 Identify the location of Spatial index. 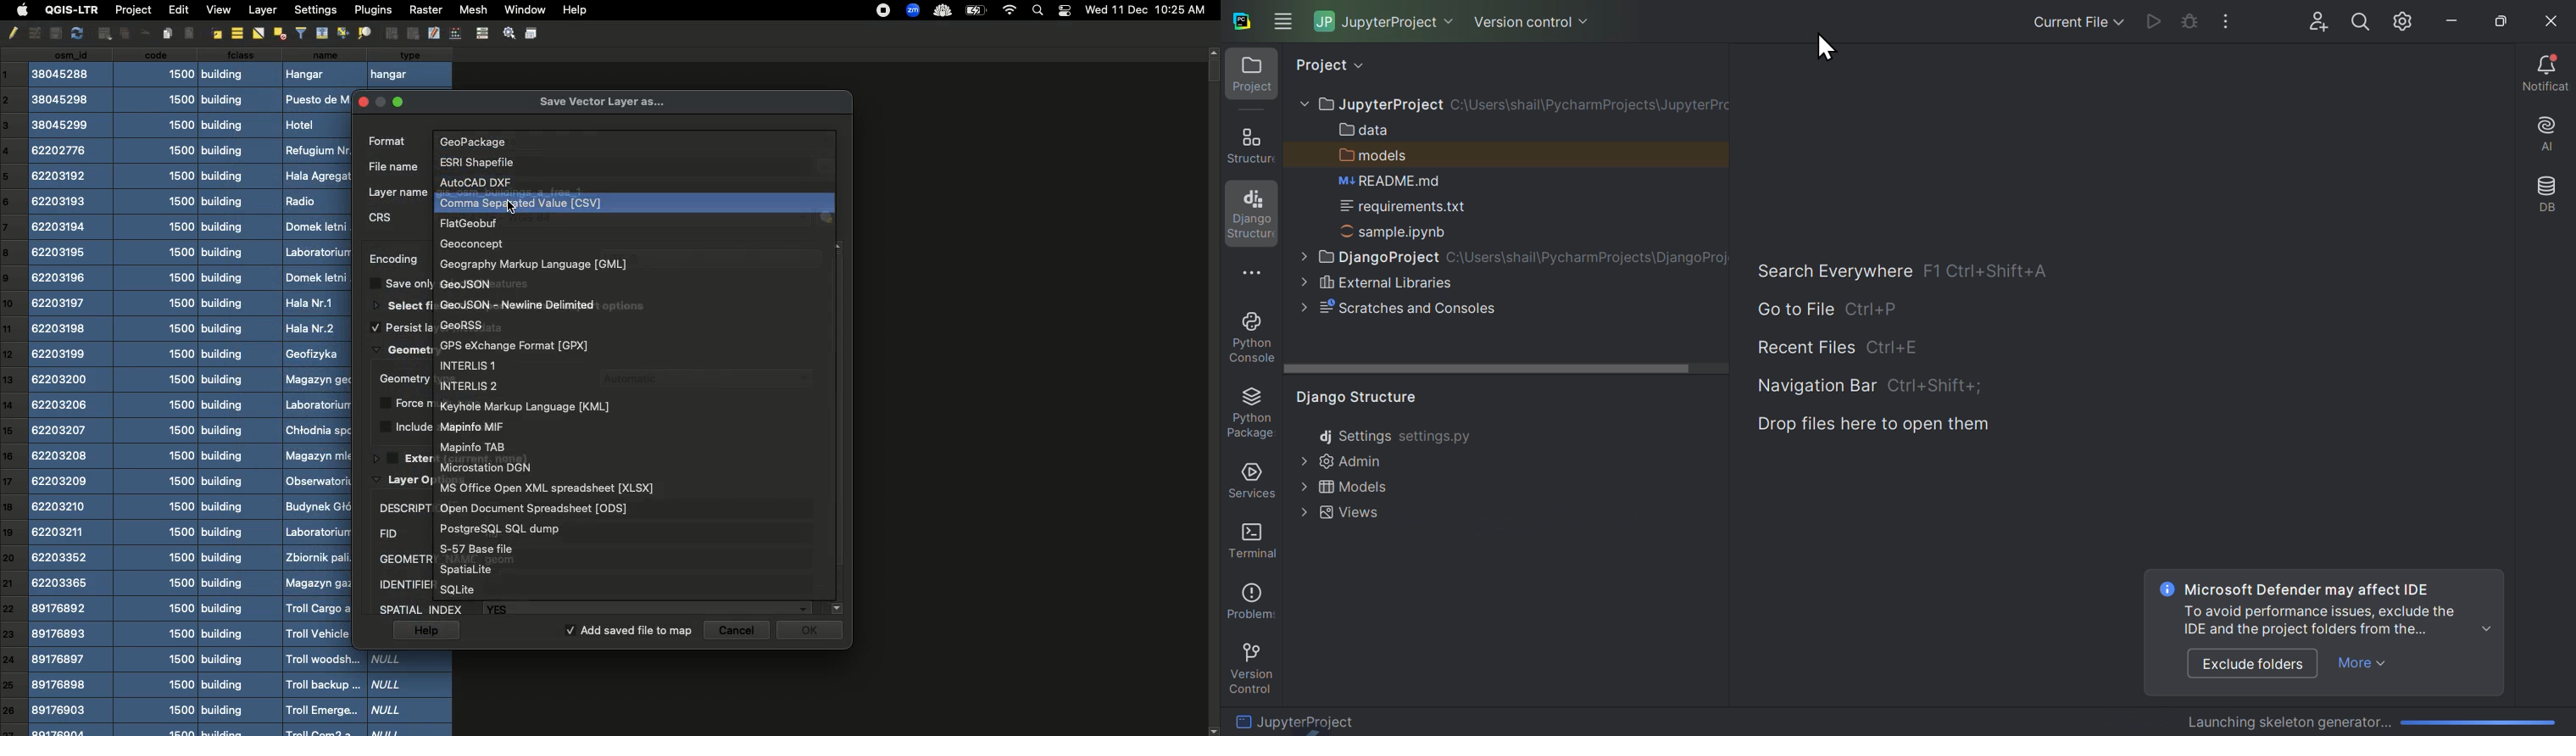
(594, 607).